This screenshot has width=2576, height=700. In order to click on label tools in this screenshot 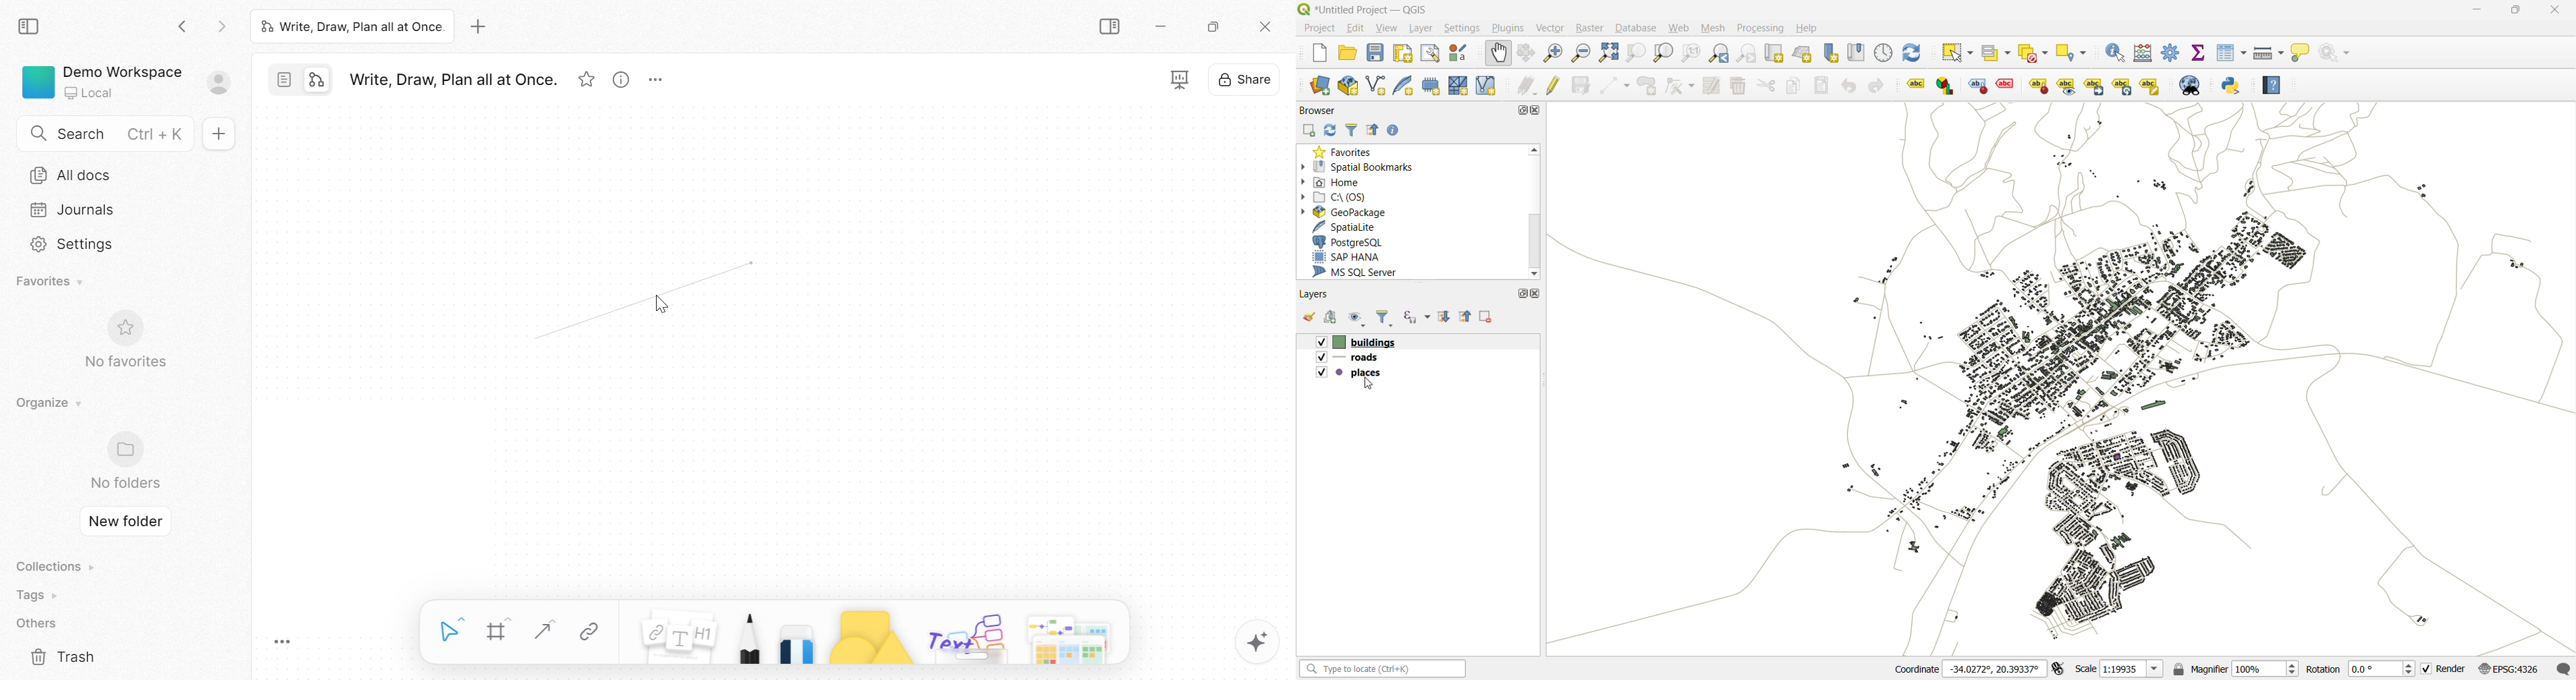, I will do `click(2035, 87)`.